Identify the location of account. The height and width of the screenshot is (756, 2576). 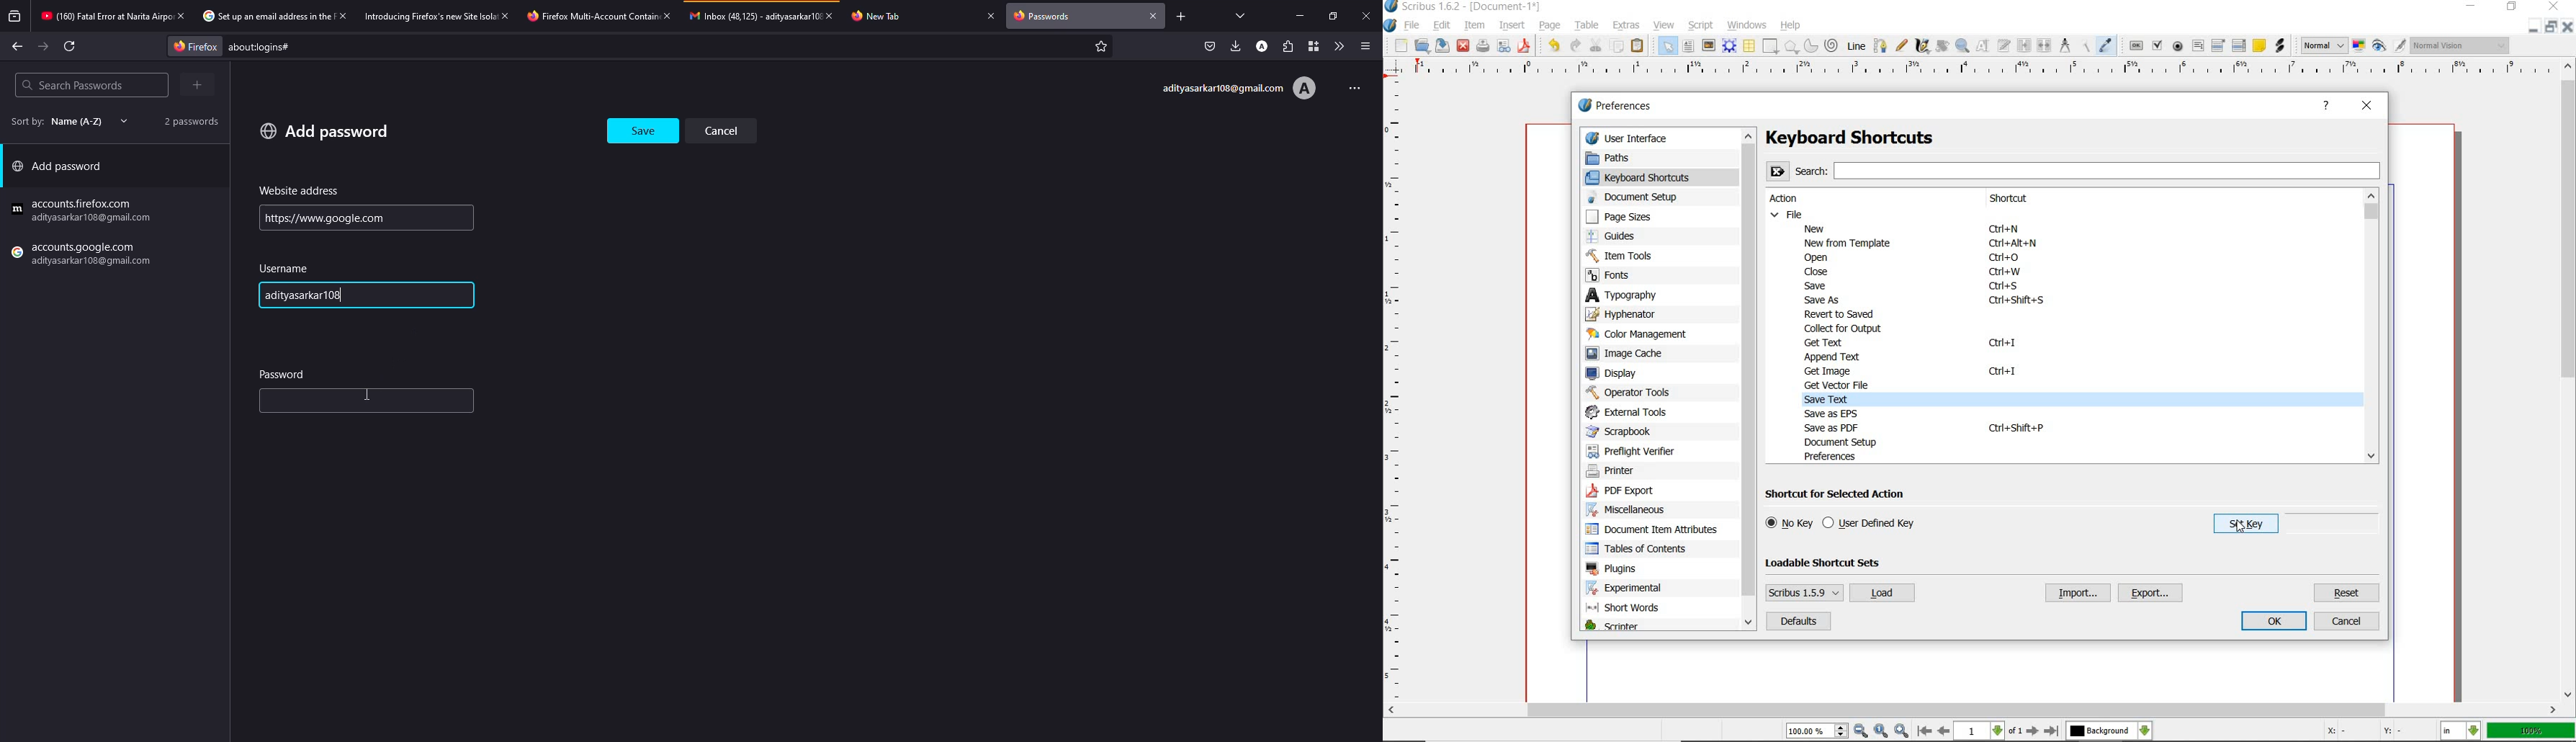
(1264, 45).